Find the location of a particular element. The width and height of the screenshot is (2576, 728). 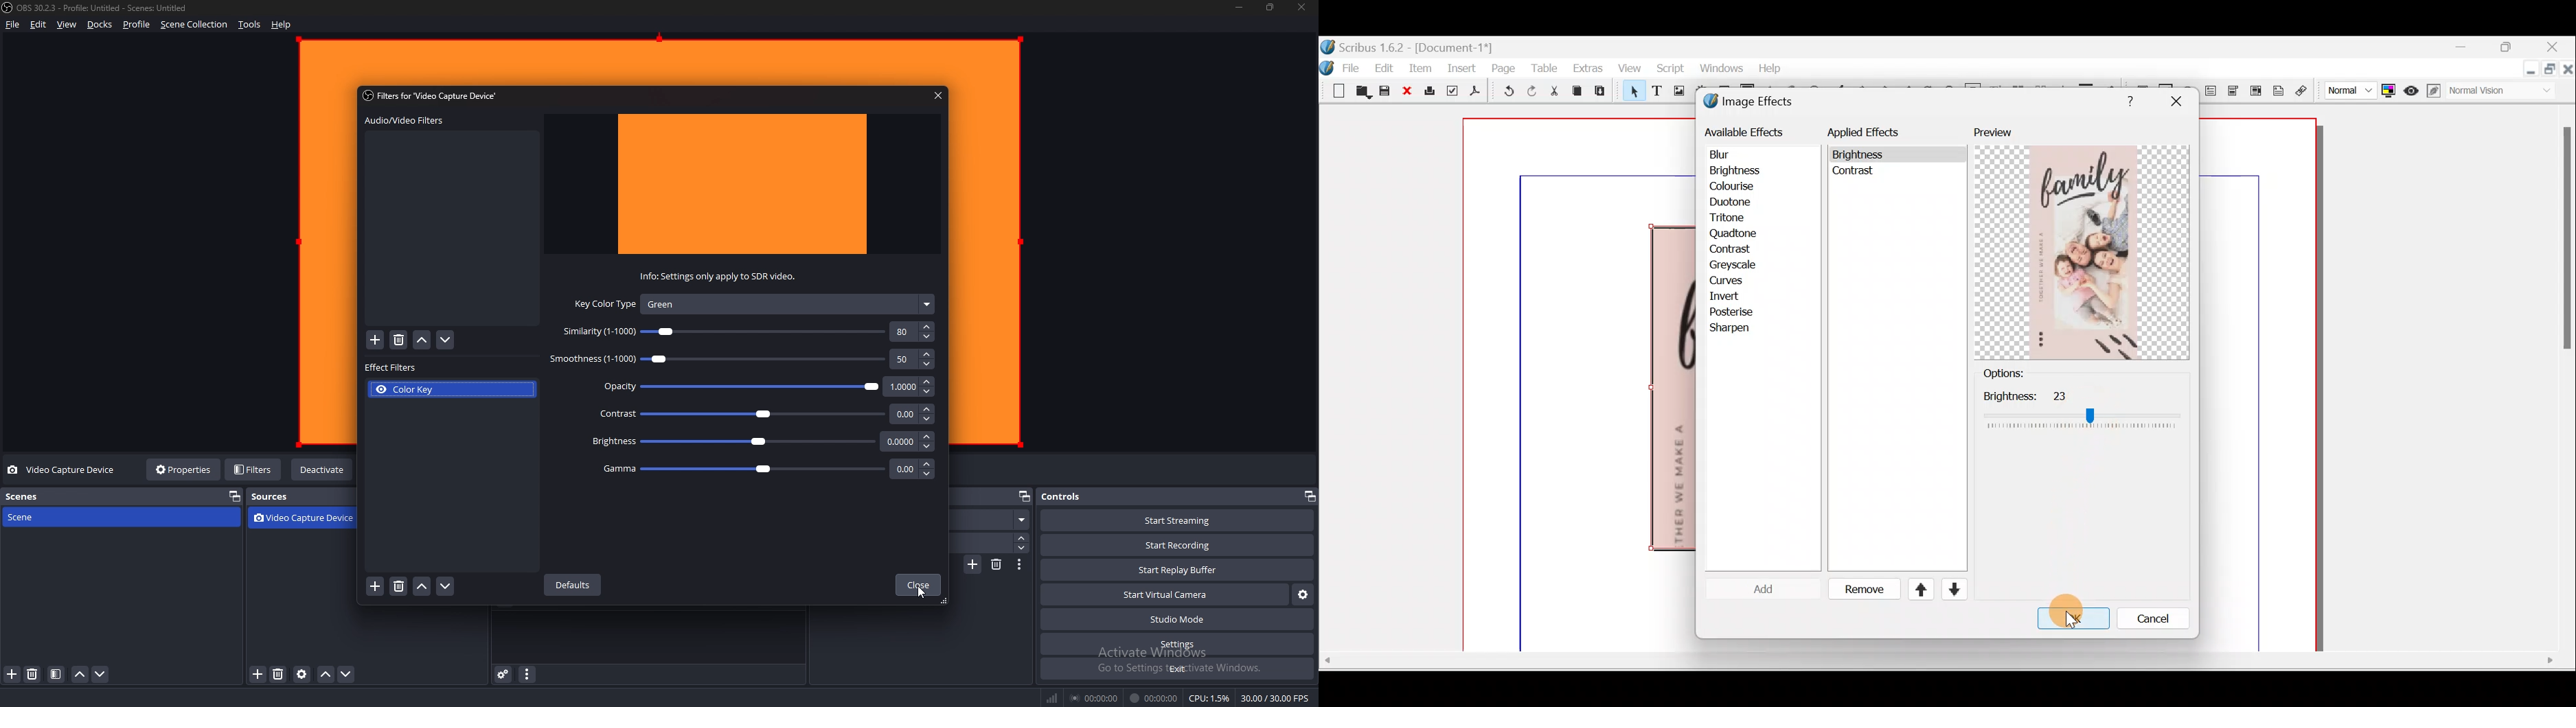

filter is located at coordinates (56, 675).